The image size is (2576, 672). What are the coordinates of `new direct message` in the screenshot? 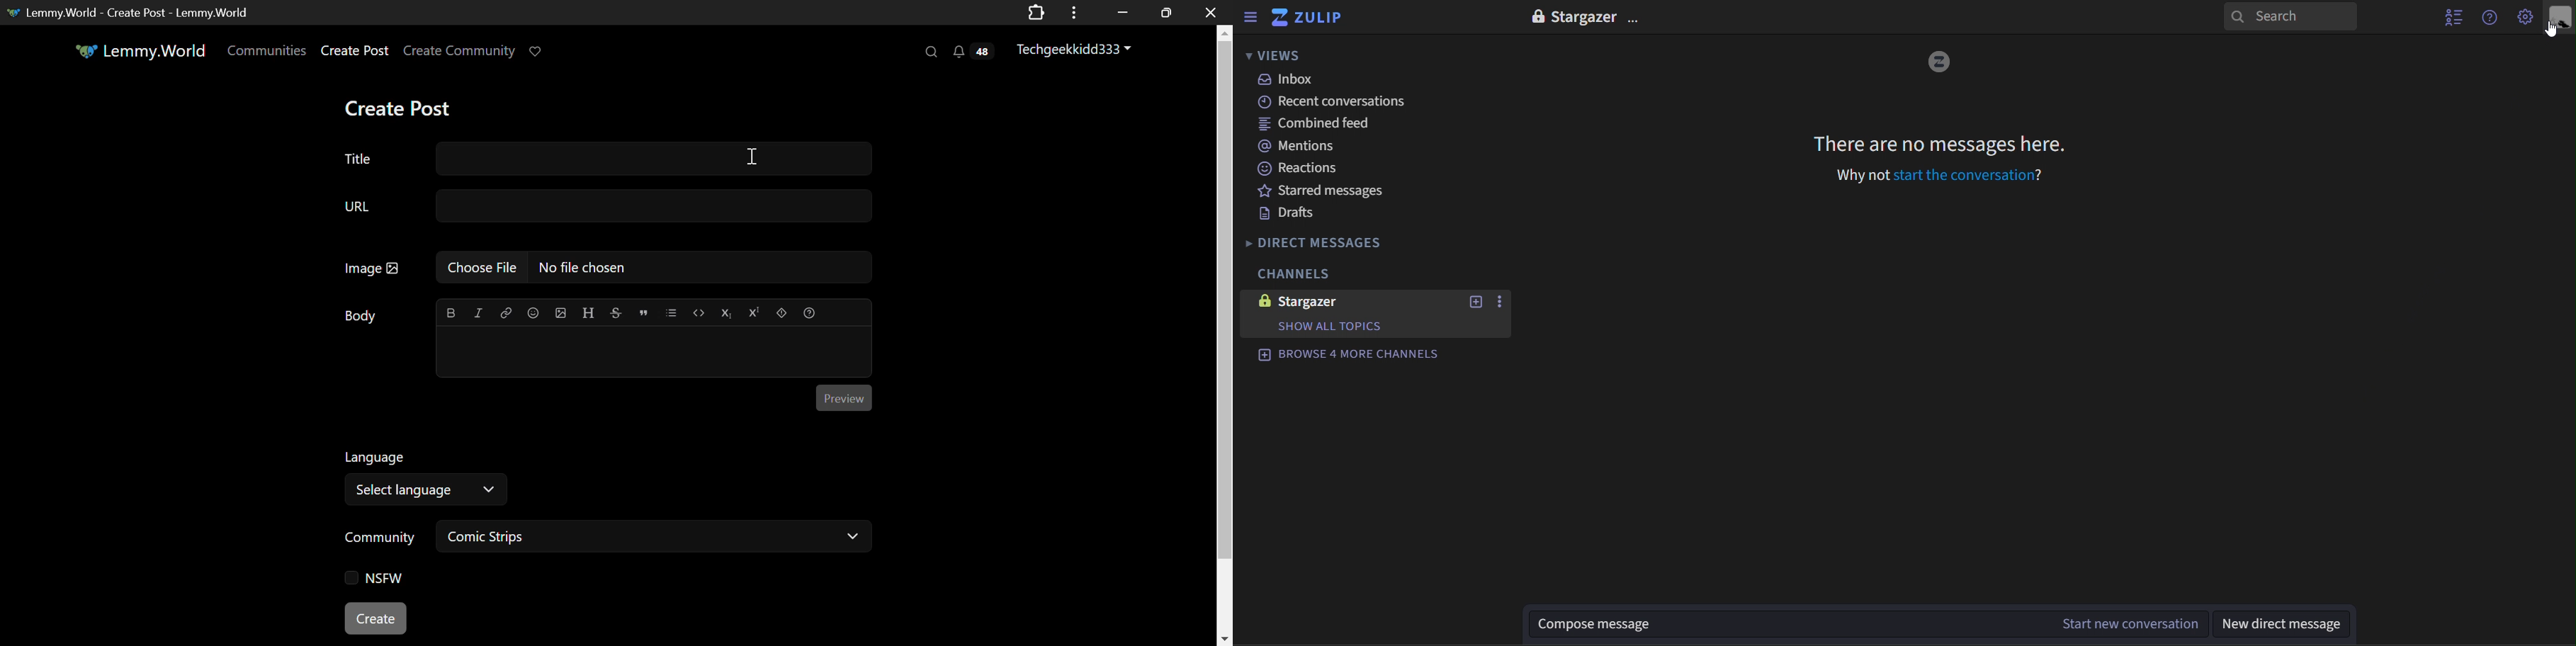 It's located at (2288, 623).